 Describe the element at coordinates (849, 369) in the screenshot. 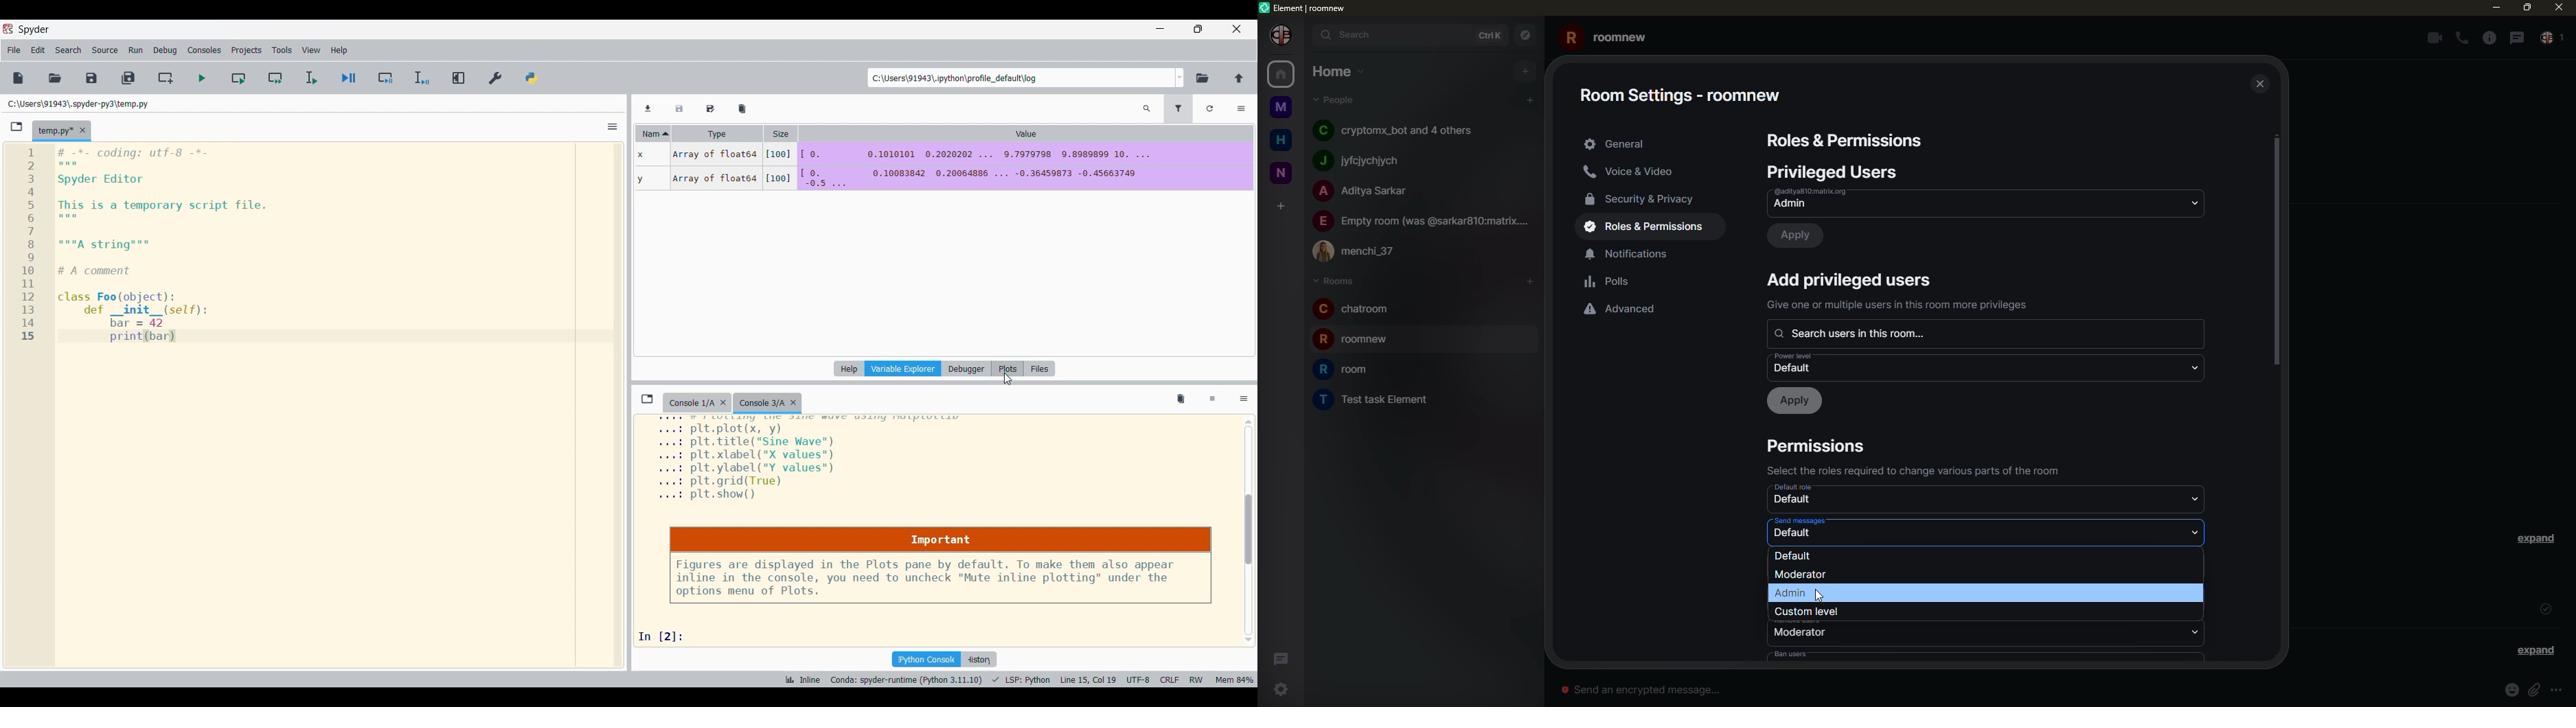

I see `Help` at that location.